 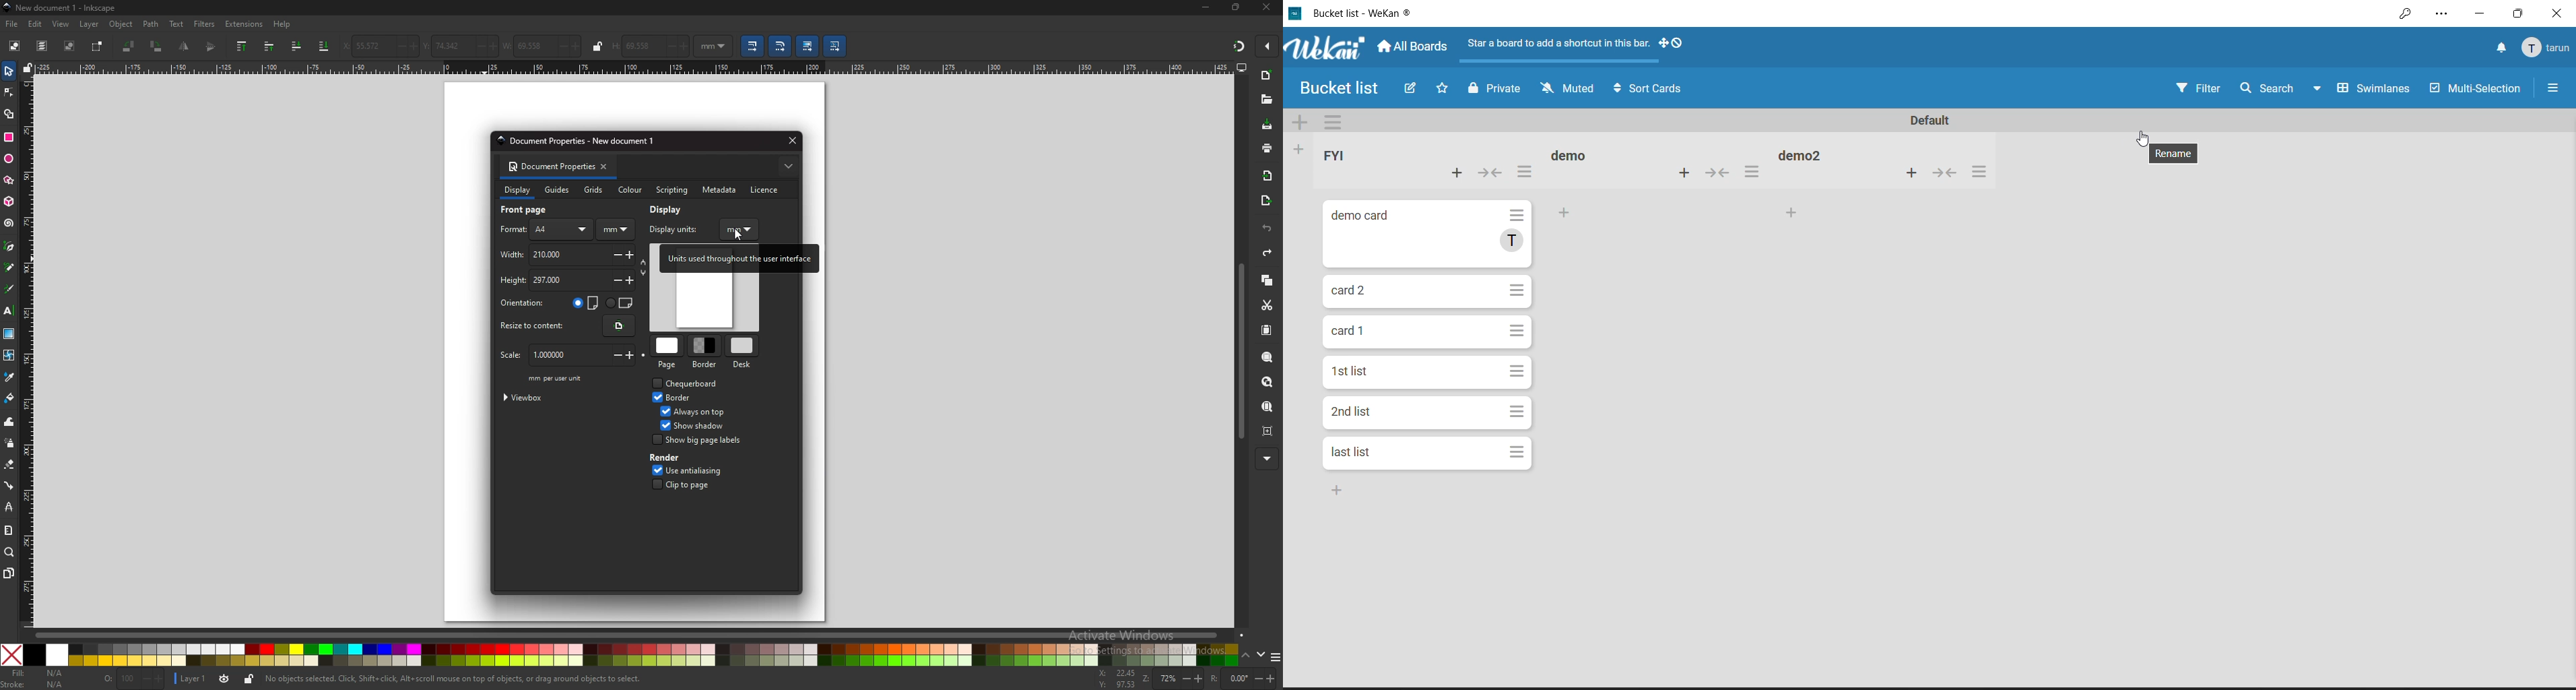 I want to click on 3d box, so click(x=8, y=202).